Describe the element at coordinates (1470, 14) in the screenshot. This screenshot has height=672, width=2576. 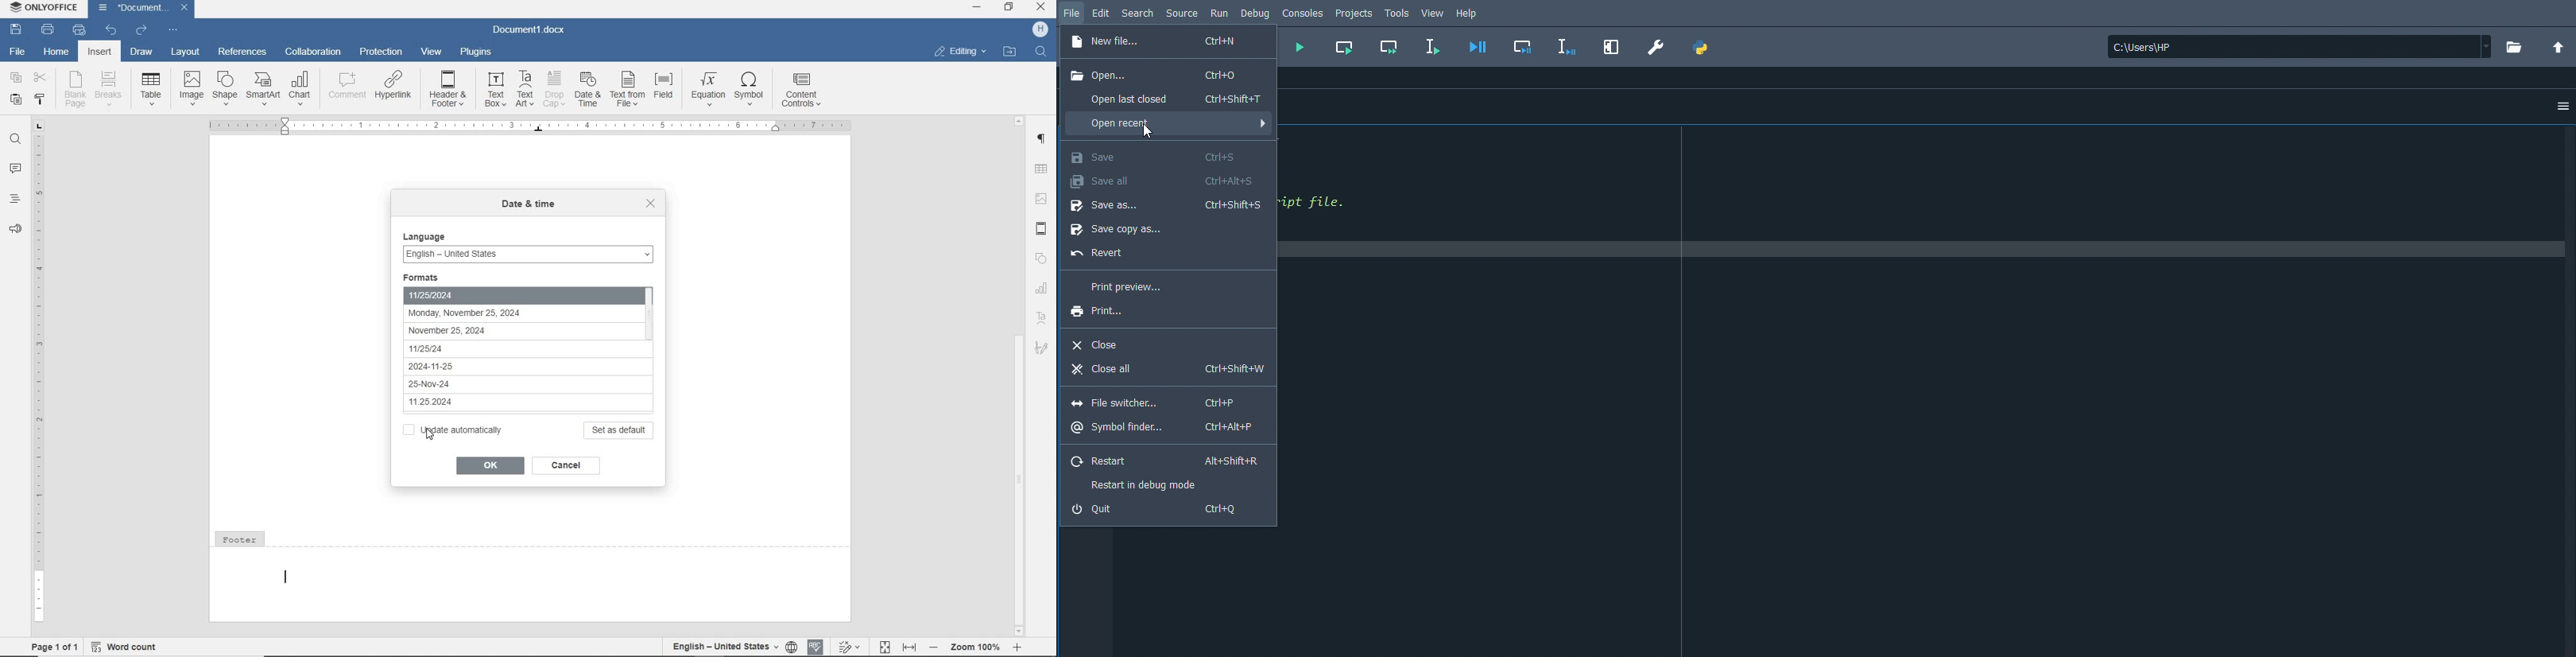
I see `Help` at that location.